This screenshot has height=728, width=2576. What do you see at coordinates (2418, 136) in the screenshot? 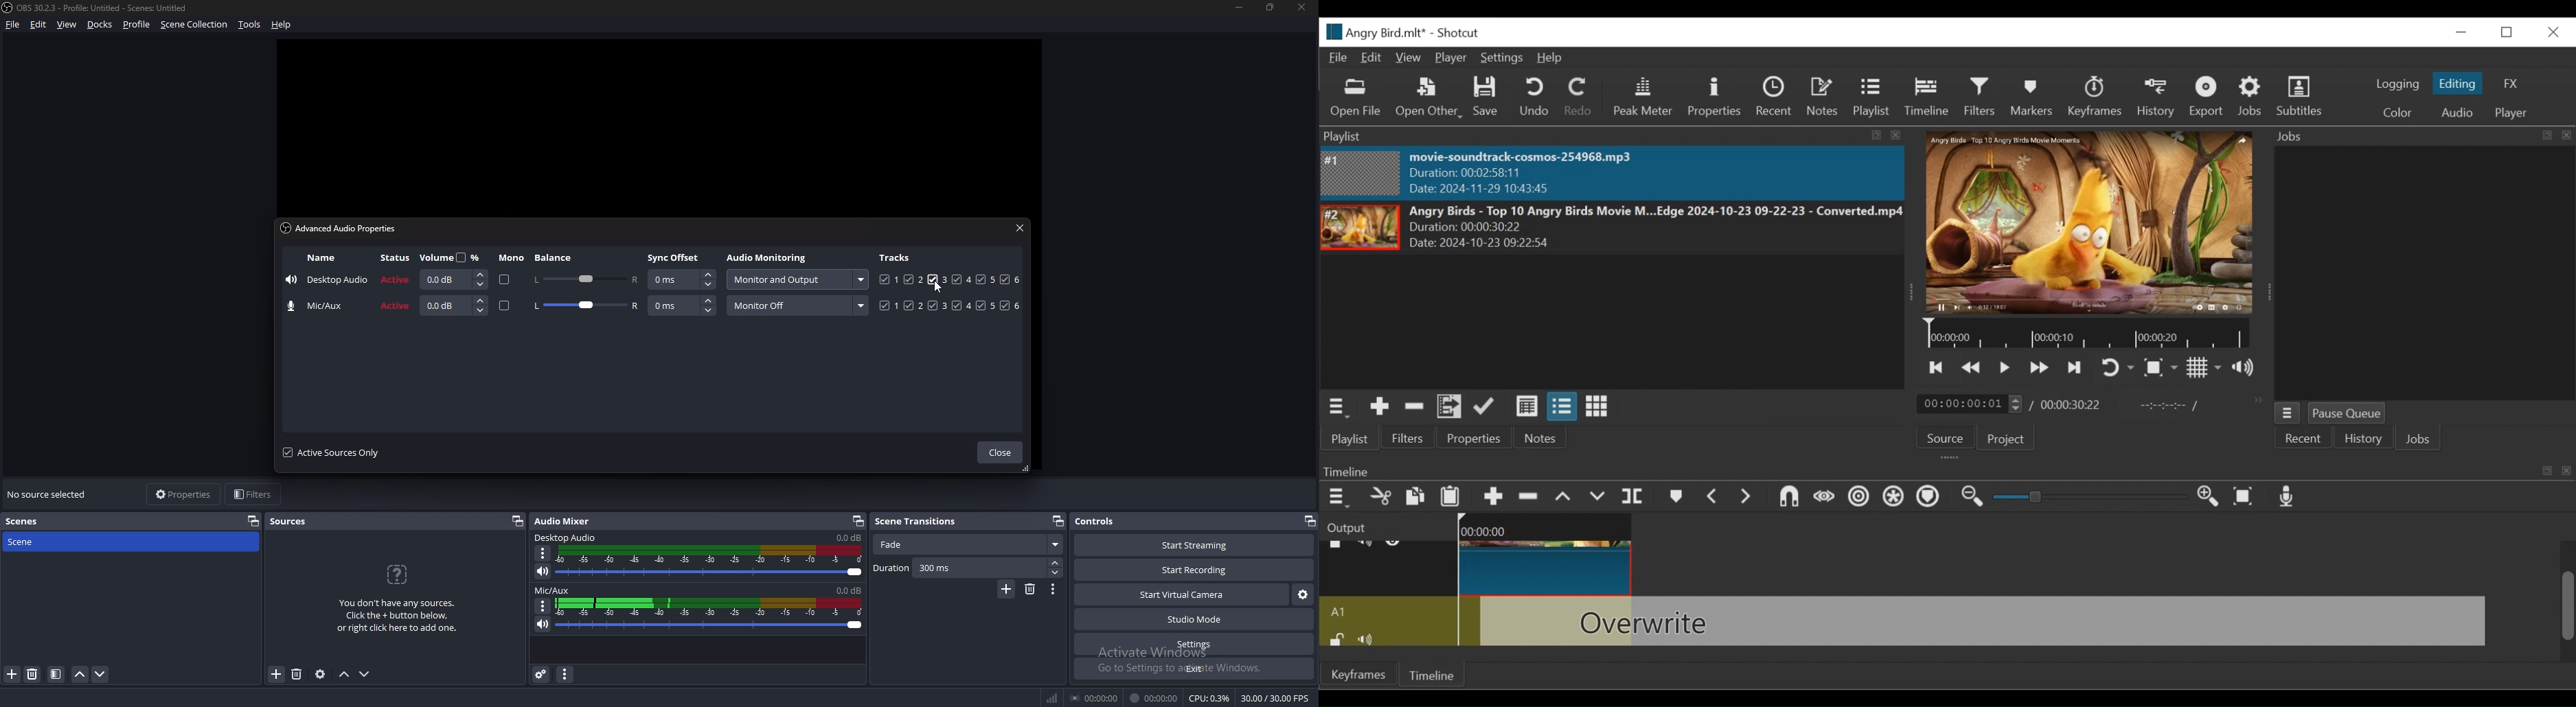
I see `Jobs Panel` at bounding box center [2418, 136].